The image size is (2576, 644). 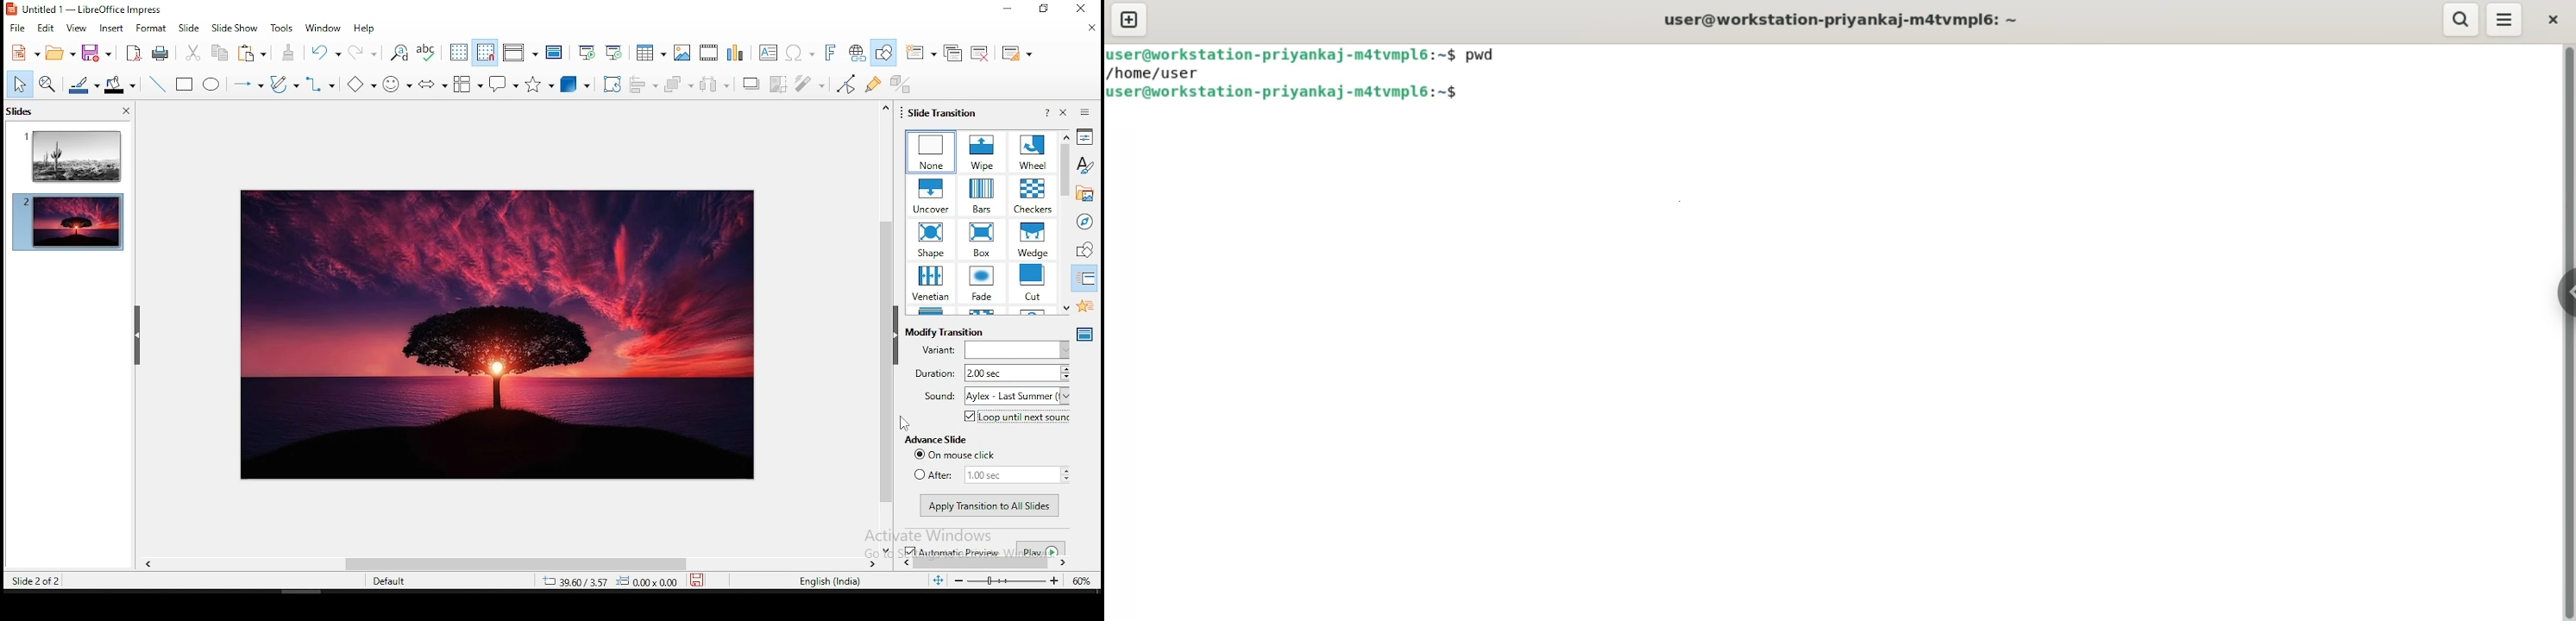 What do you see at coordinates (883, 53) in the screenshot?
I see `show draw functions` at bounding box center [883, 53].